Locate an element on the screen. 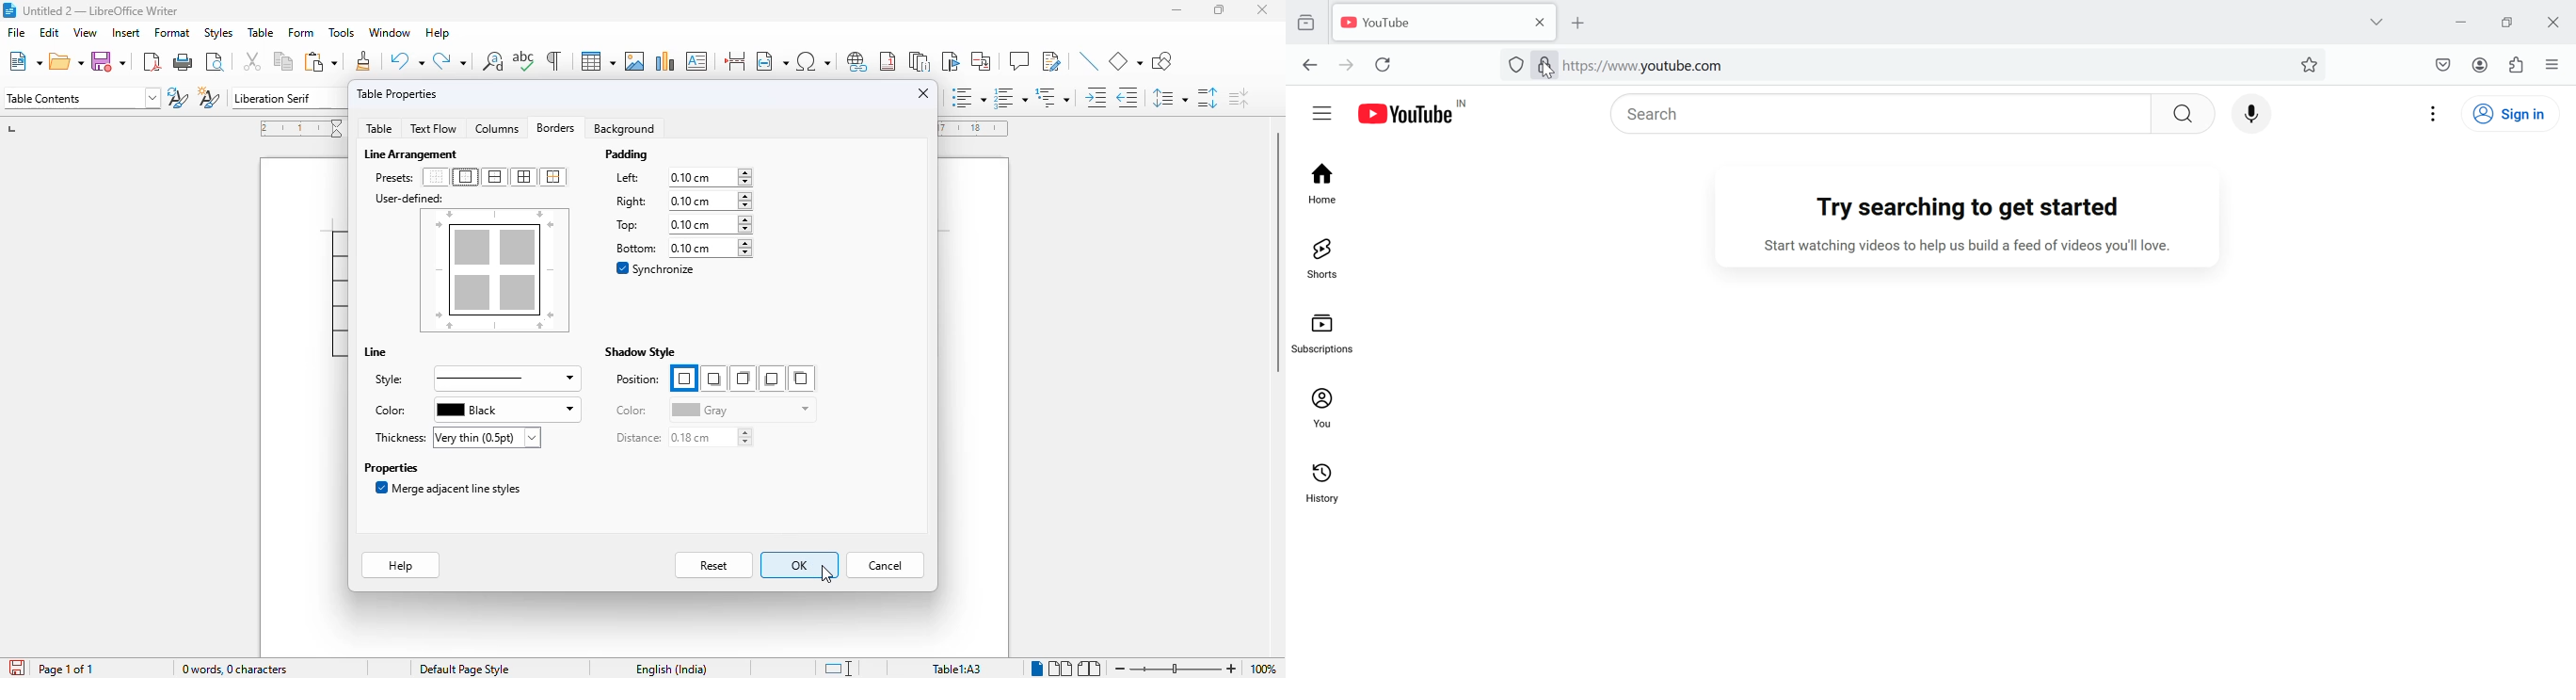 The image size is (2576, 700). table is located at coordinates (378, 128).